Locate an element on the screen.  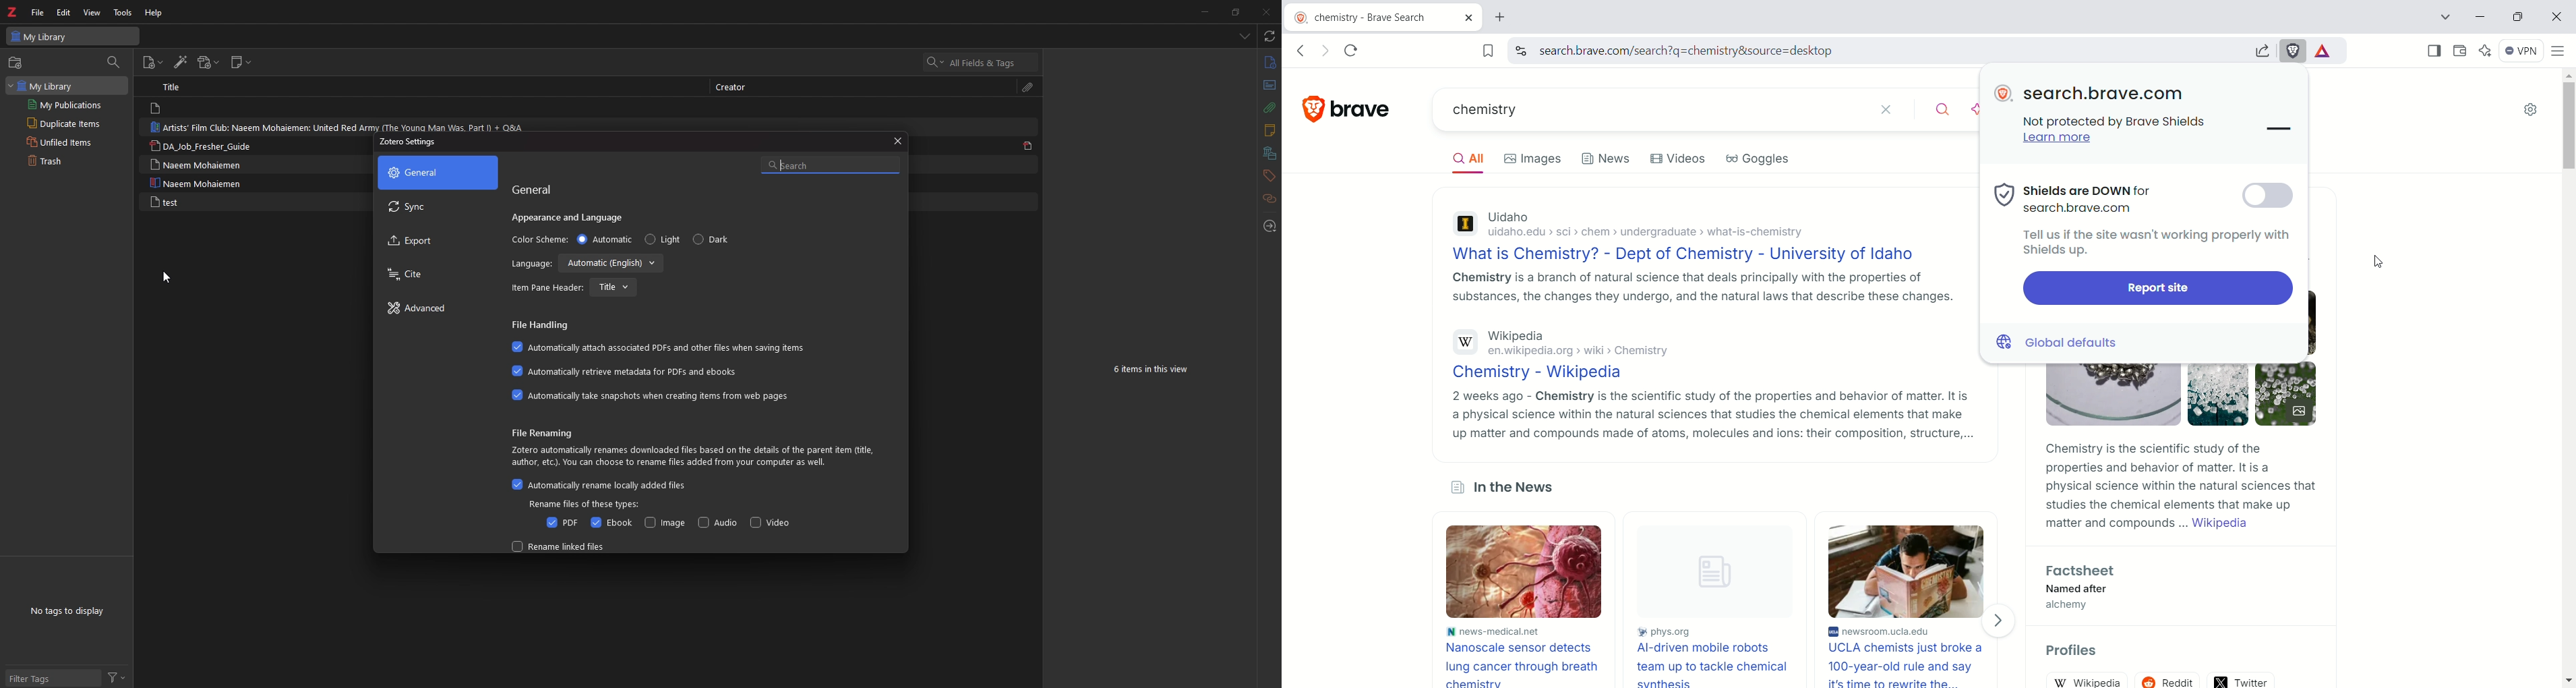
Brave logo is located at coordinates (1348, 109).